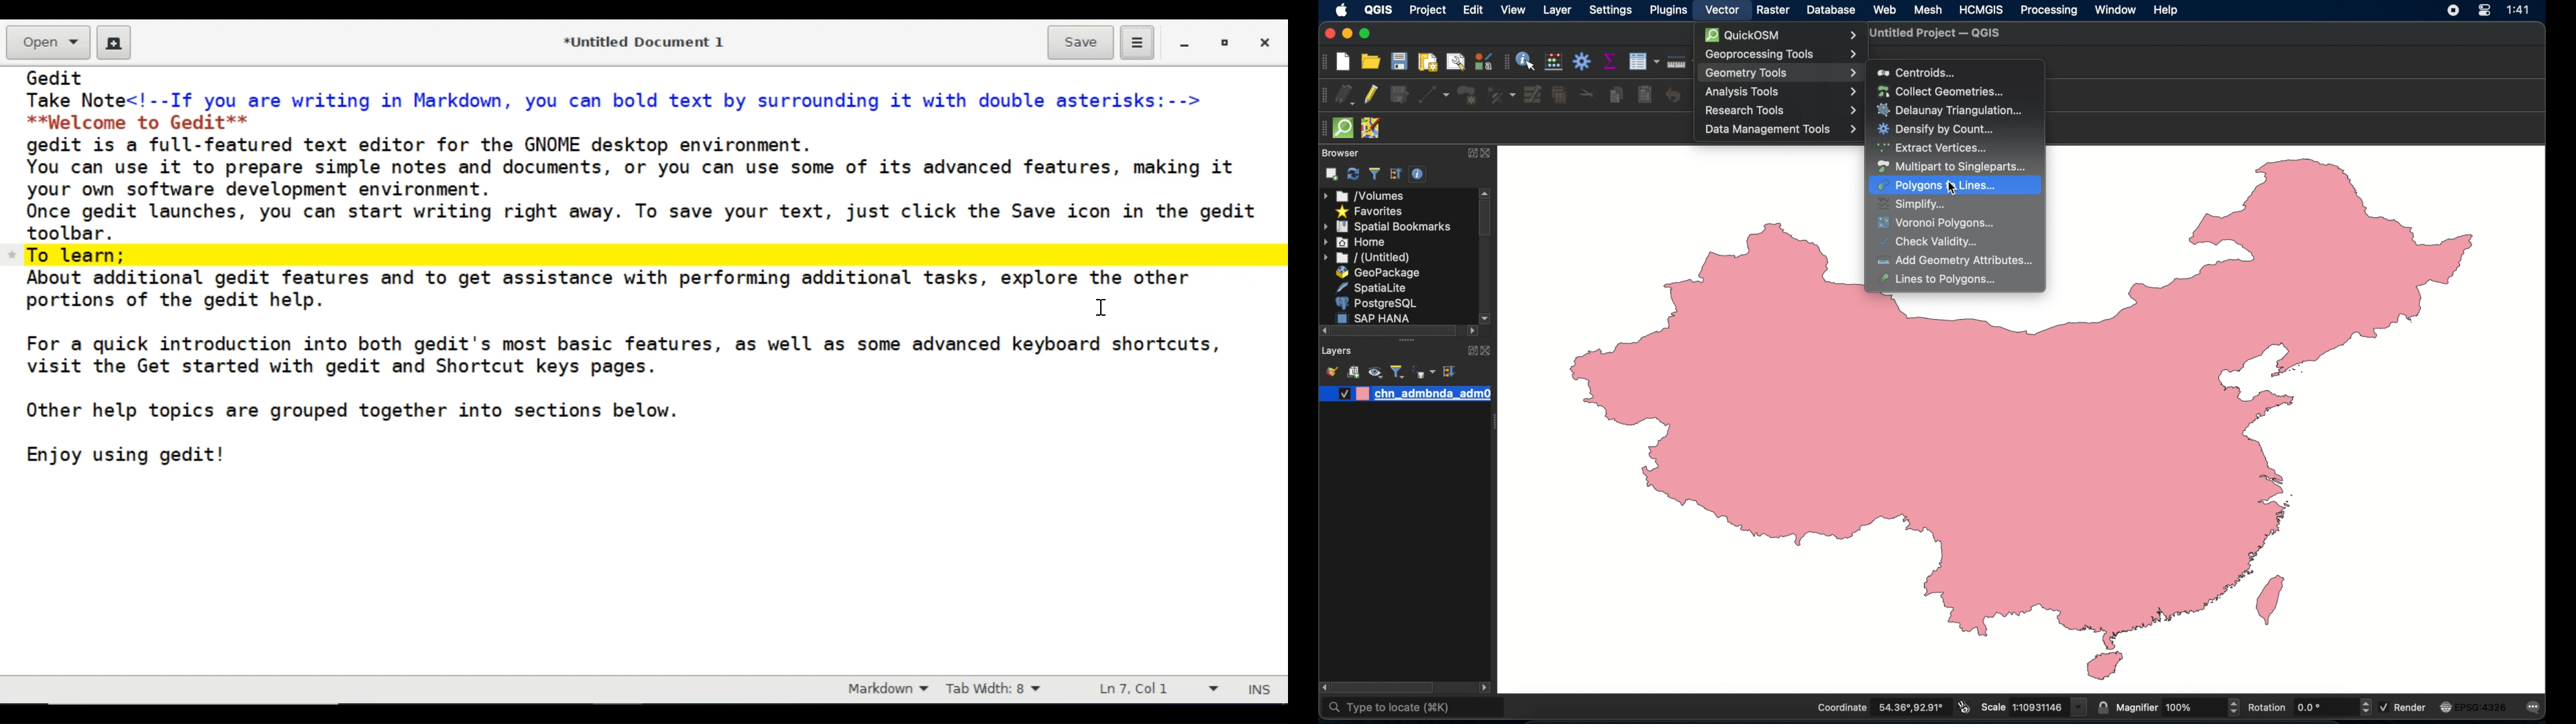 This screenshot has height=728, width=2576. I want to click on current edits, so click(1346, 95).